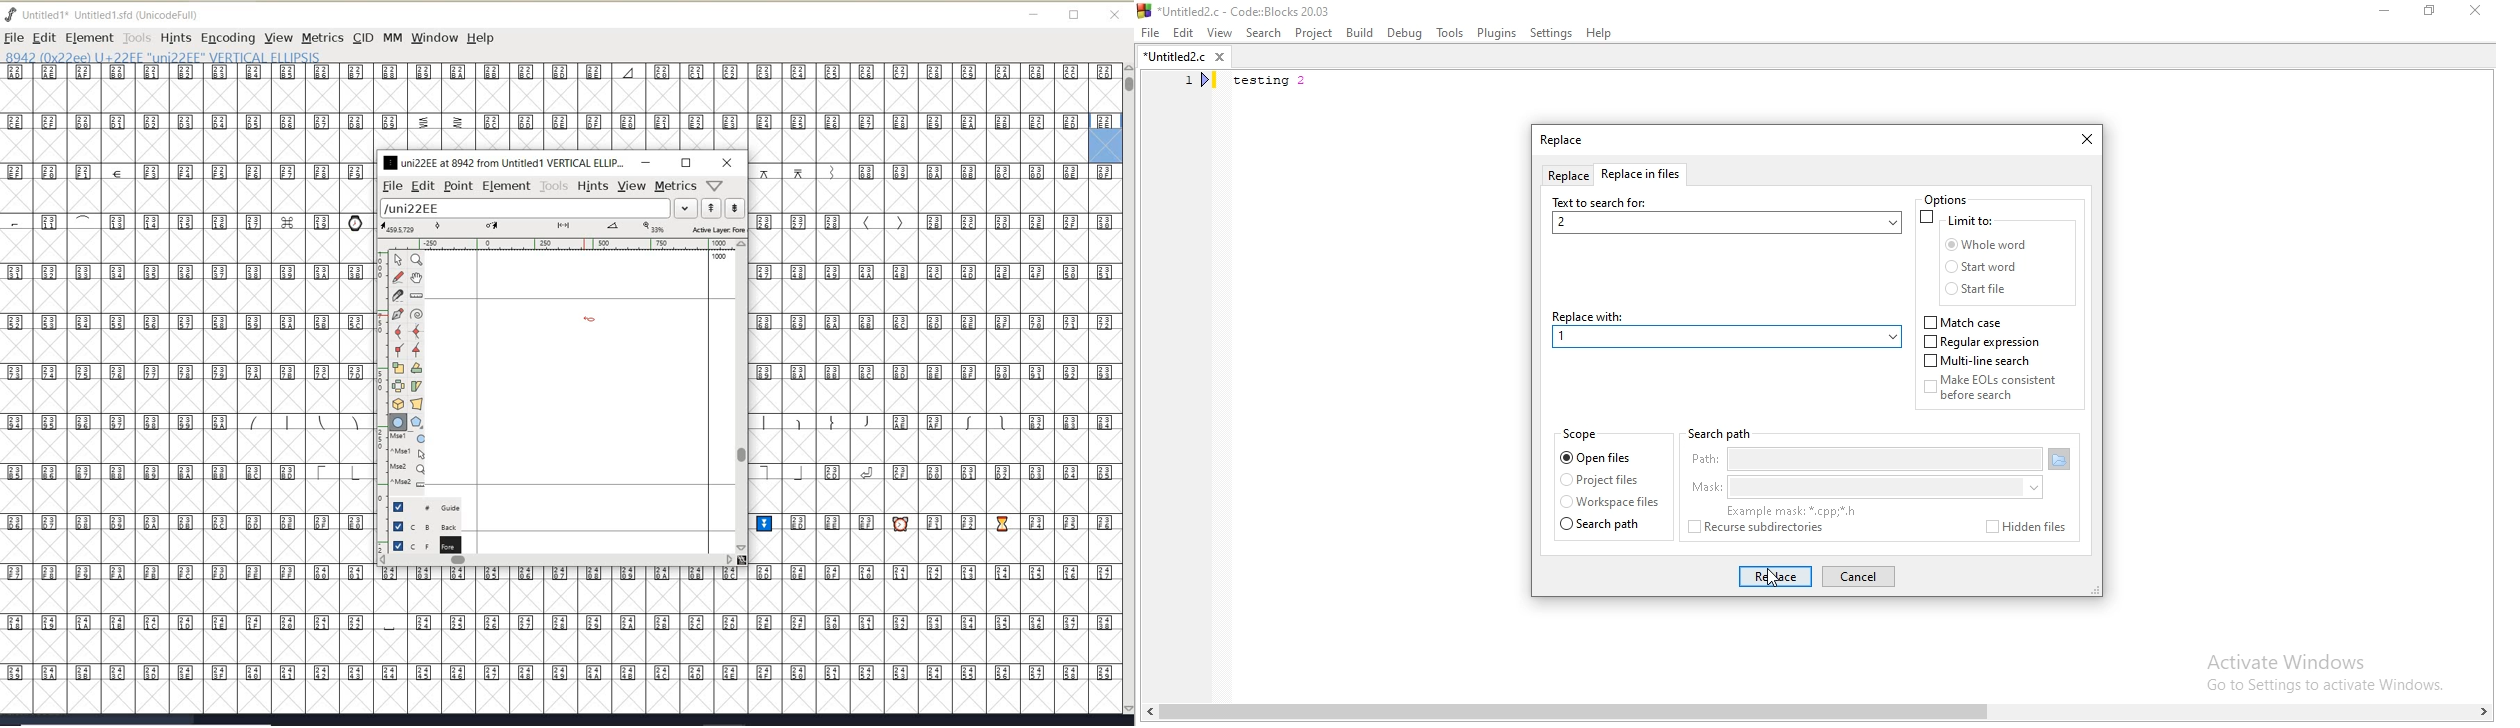 This screenshot has height=728, width=2520. Describe the element at coordinates (417, 295) in the screenshot. I see `measure distance, angle between points` at that location.